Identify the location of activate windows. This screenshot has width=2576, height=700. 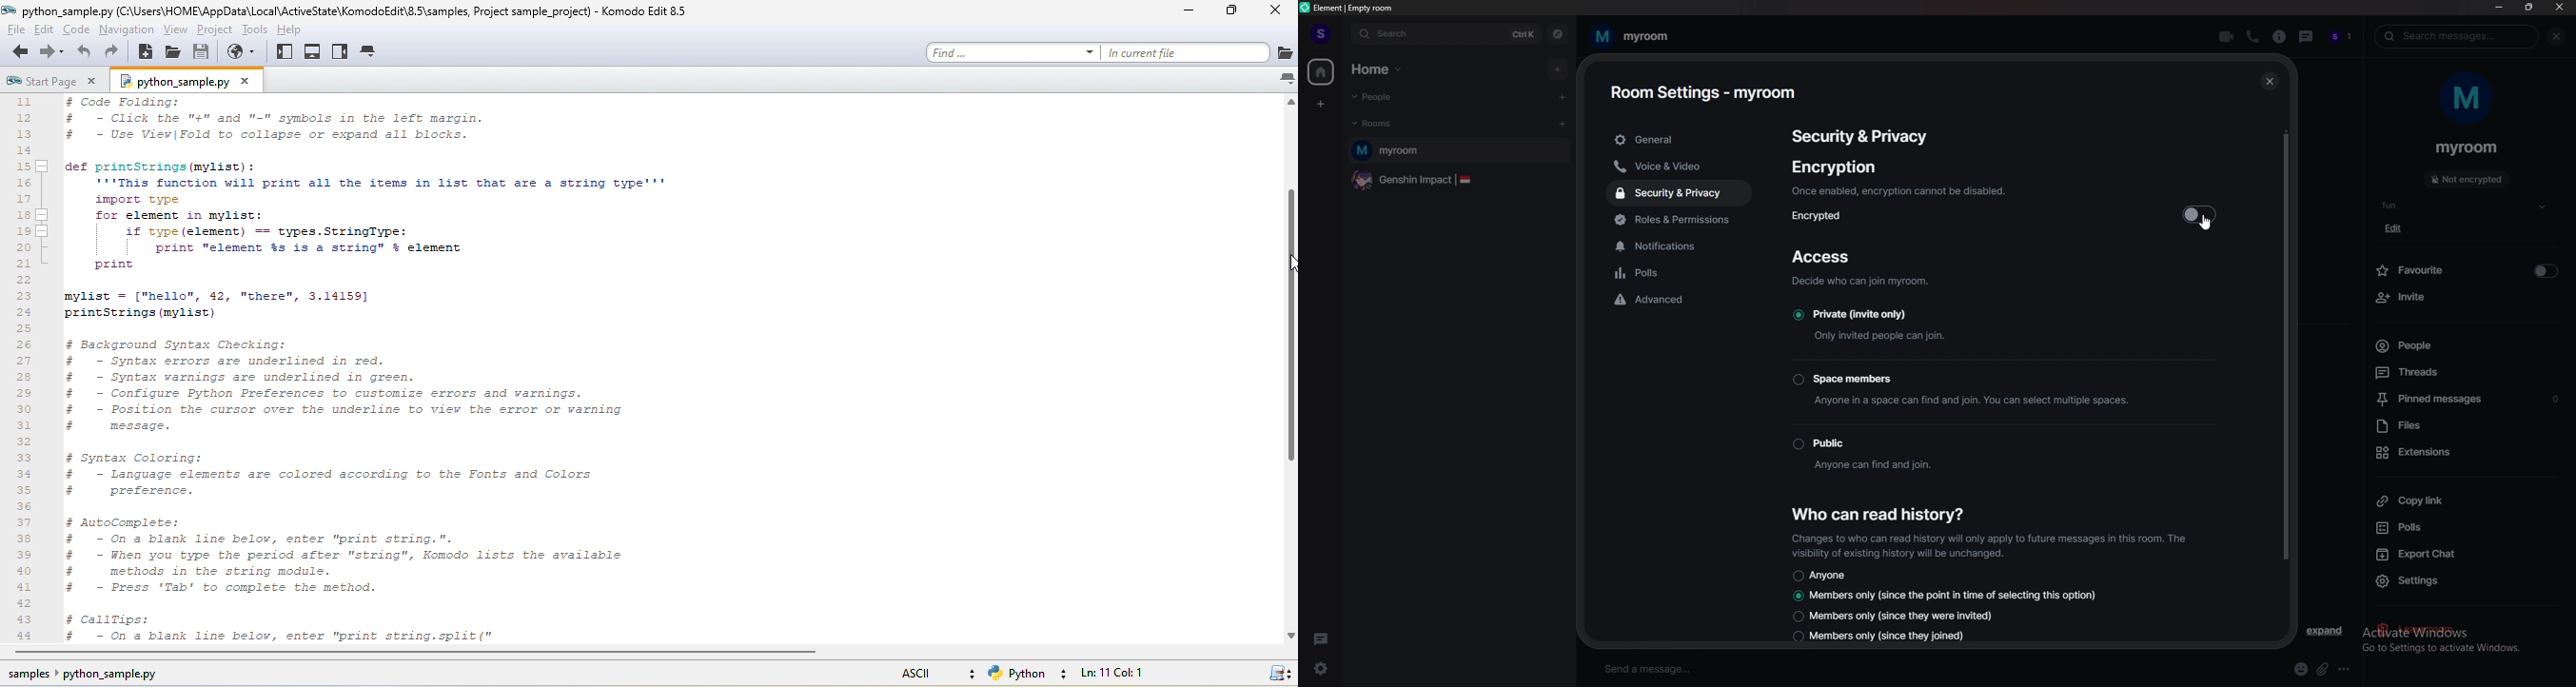
(2456, 630).